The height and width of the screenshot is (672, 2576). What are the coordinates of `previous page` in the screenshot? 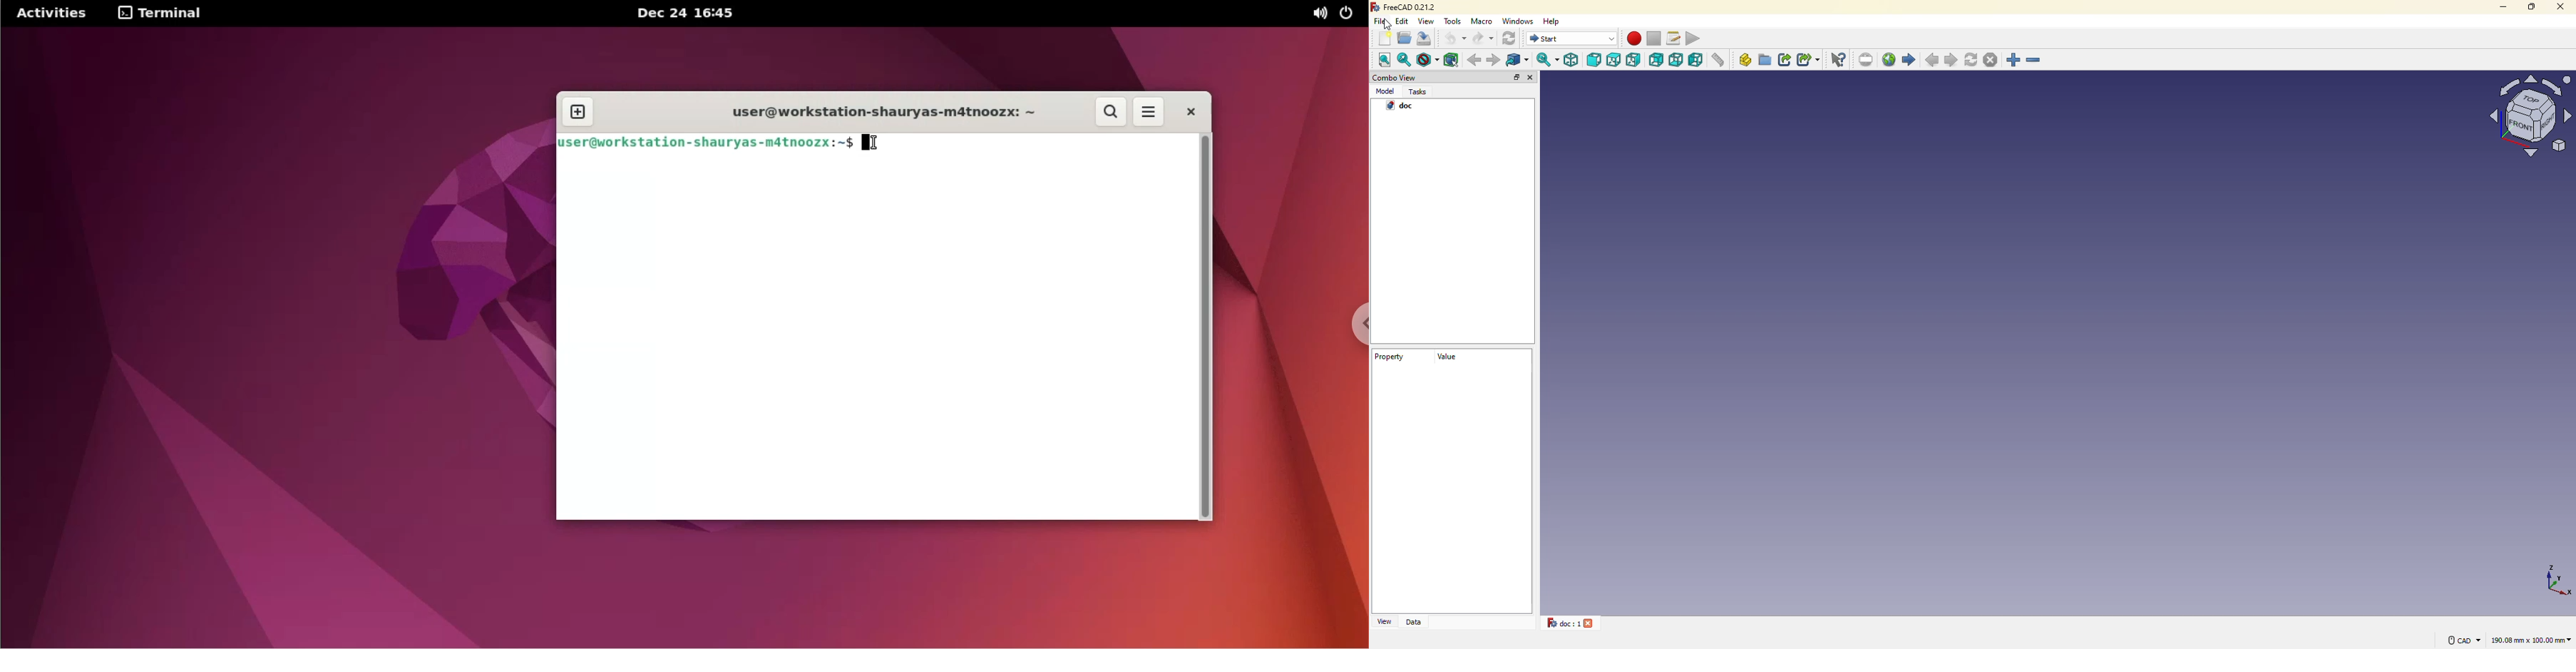 It's located at (1933, 61).